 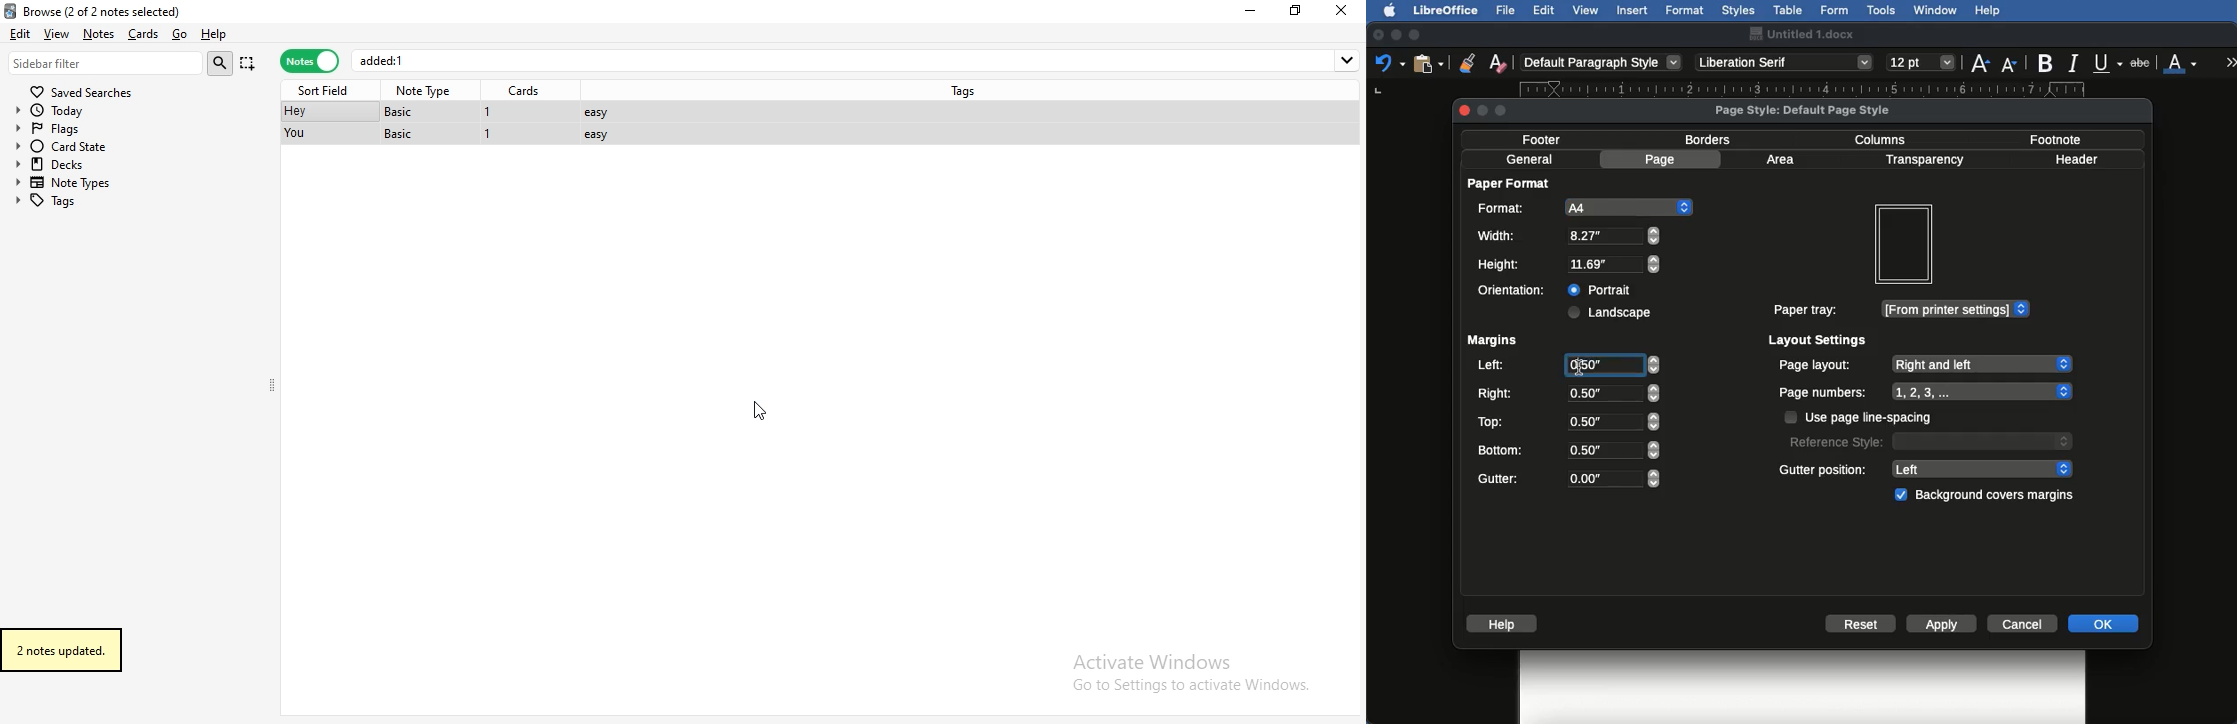 What do you see at coordinates (19, 32) in the screenshot?
I see `edit` at bounding box center [19, 32].